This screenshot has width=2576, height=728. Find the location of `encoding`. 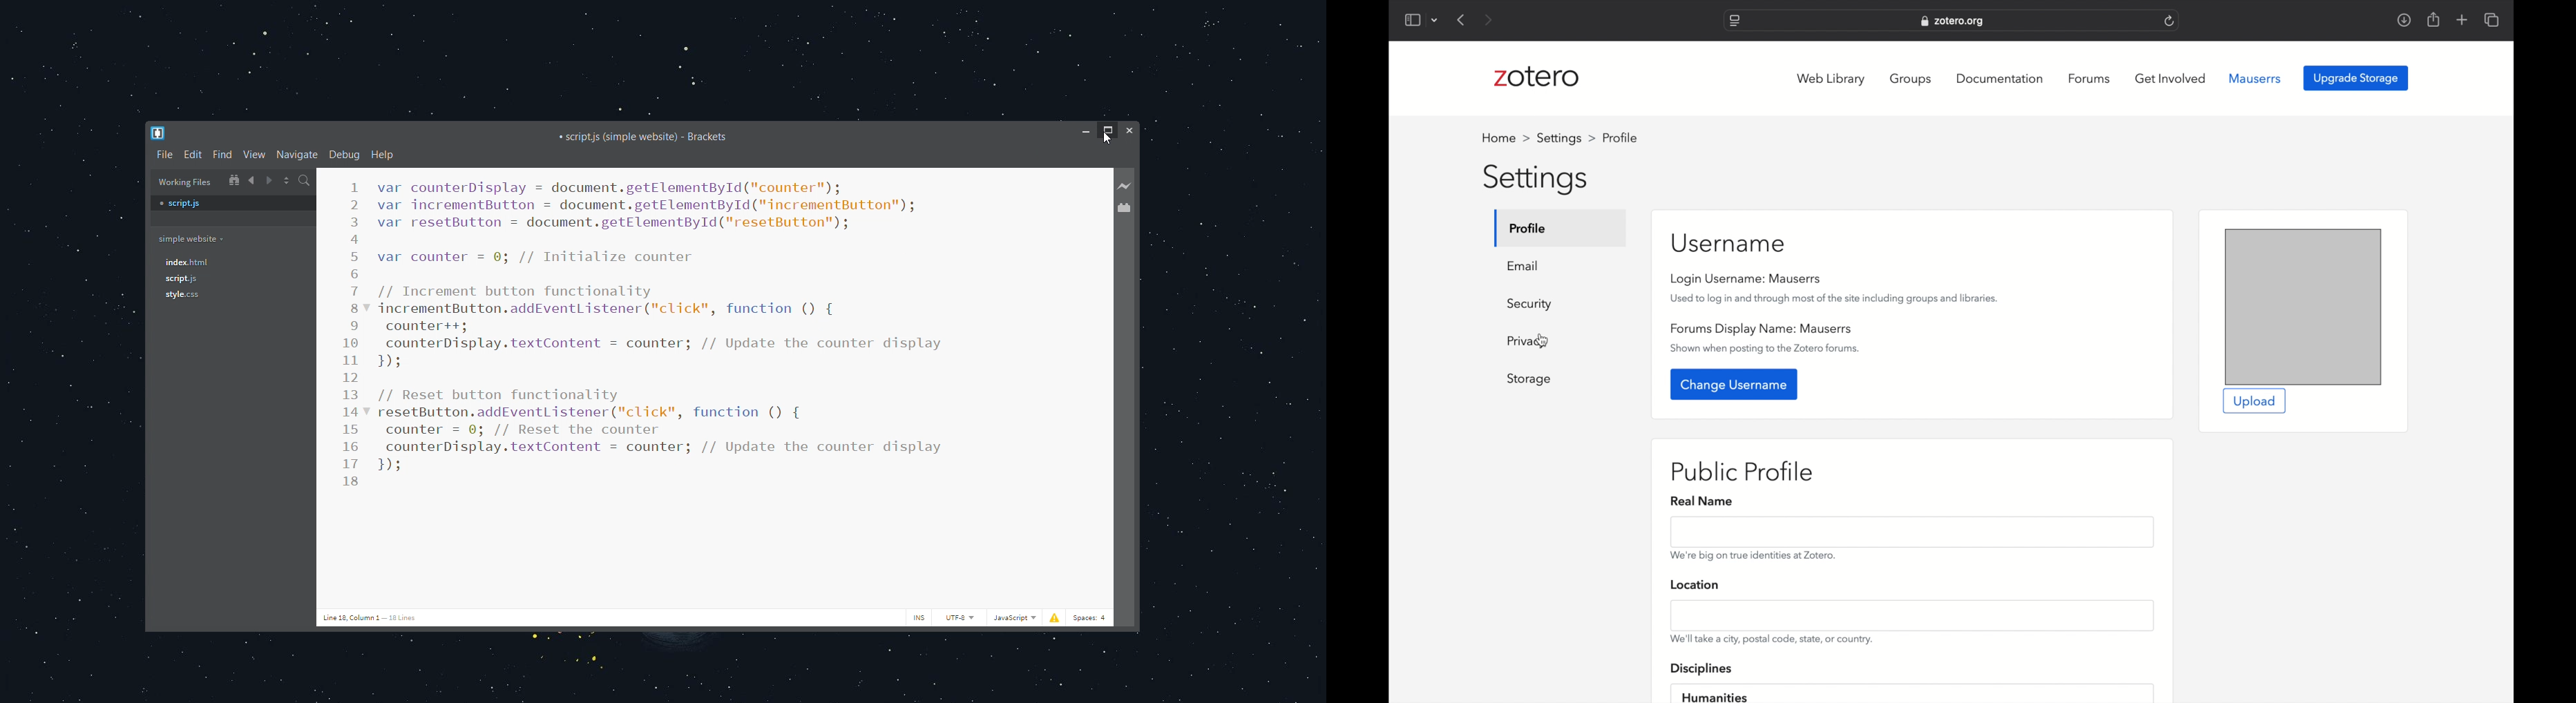

encoding is located at coordinates (961, 617).